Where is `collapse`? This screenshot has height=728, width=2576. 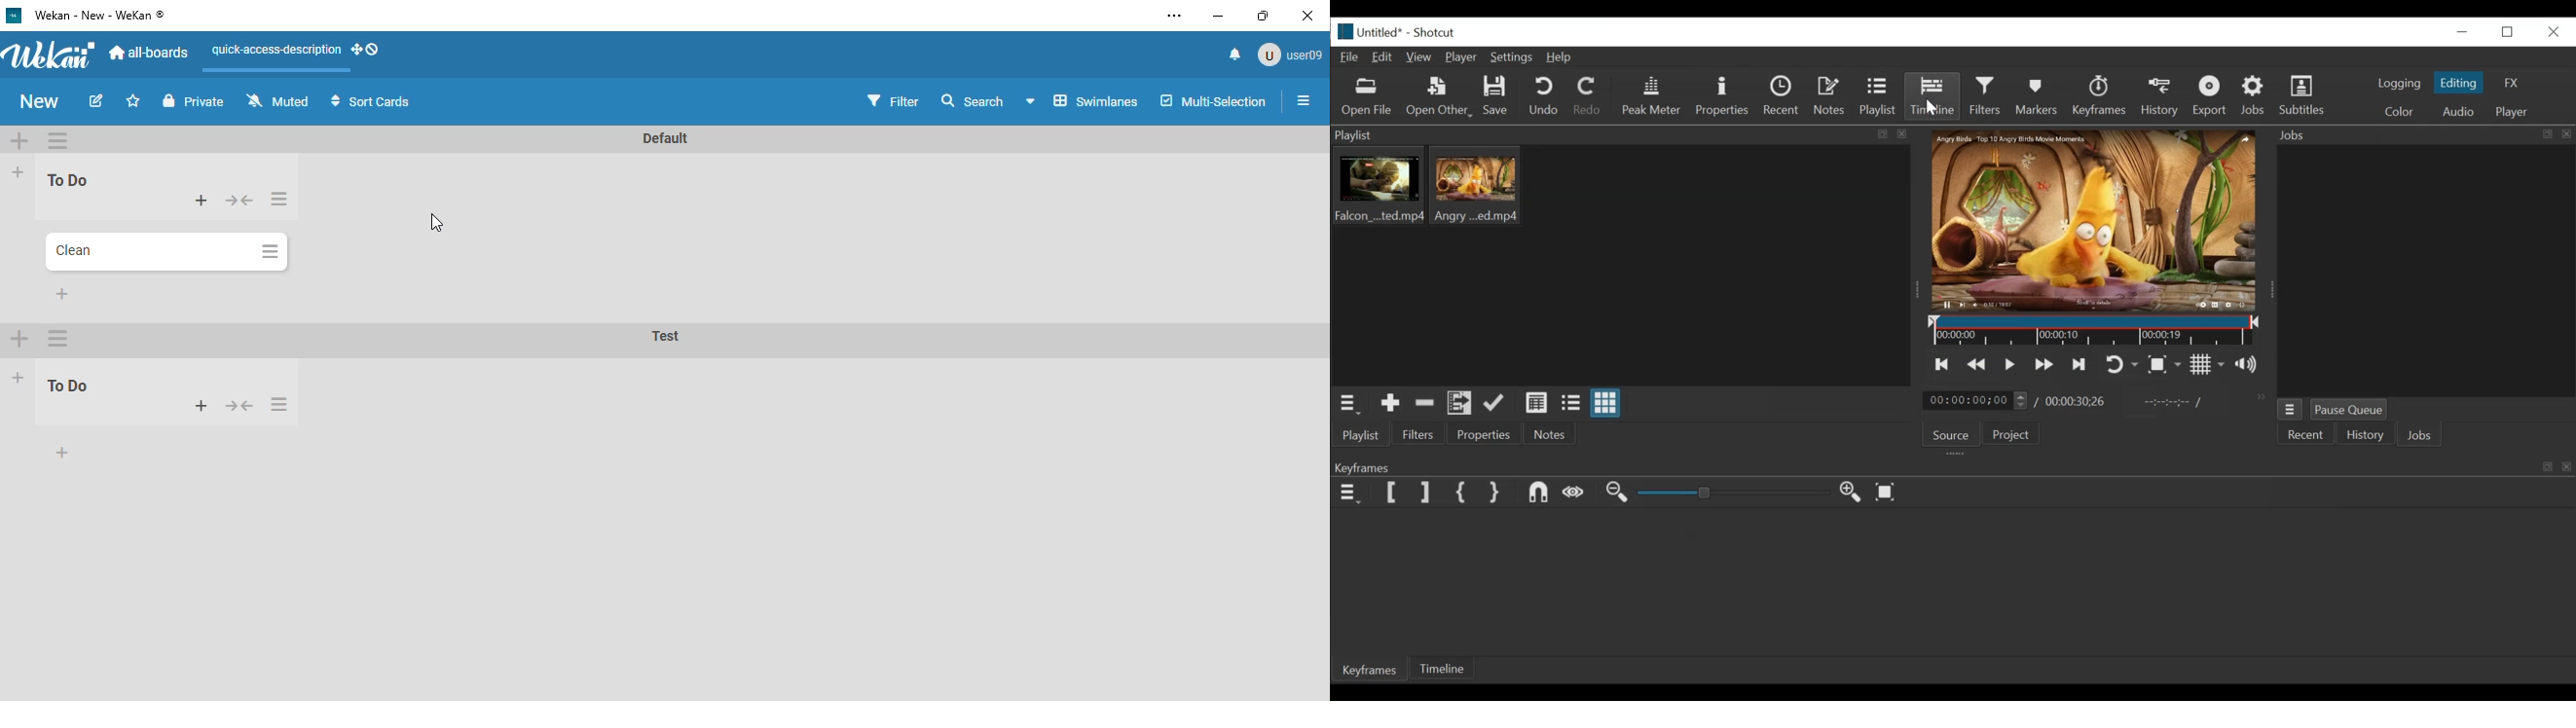
collapse is located at coordinates (239, 406).